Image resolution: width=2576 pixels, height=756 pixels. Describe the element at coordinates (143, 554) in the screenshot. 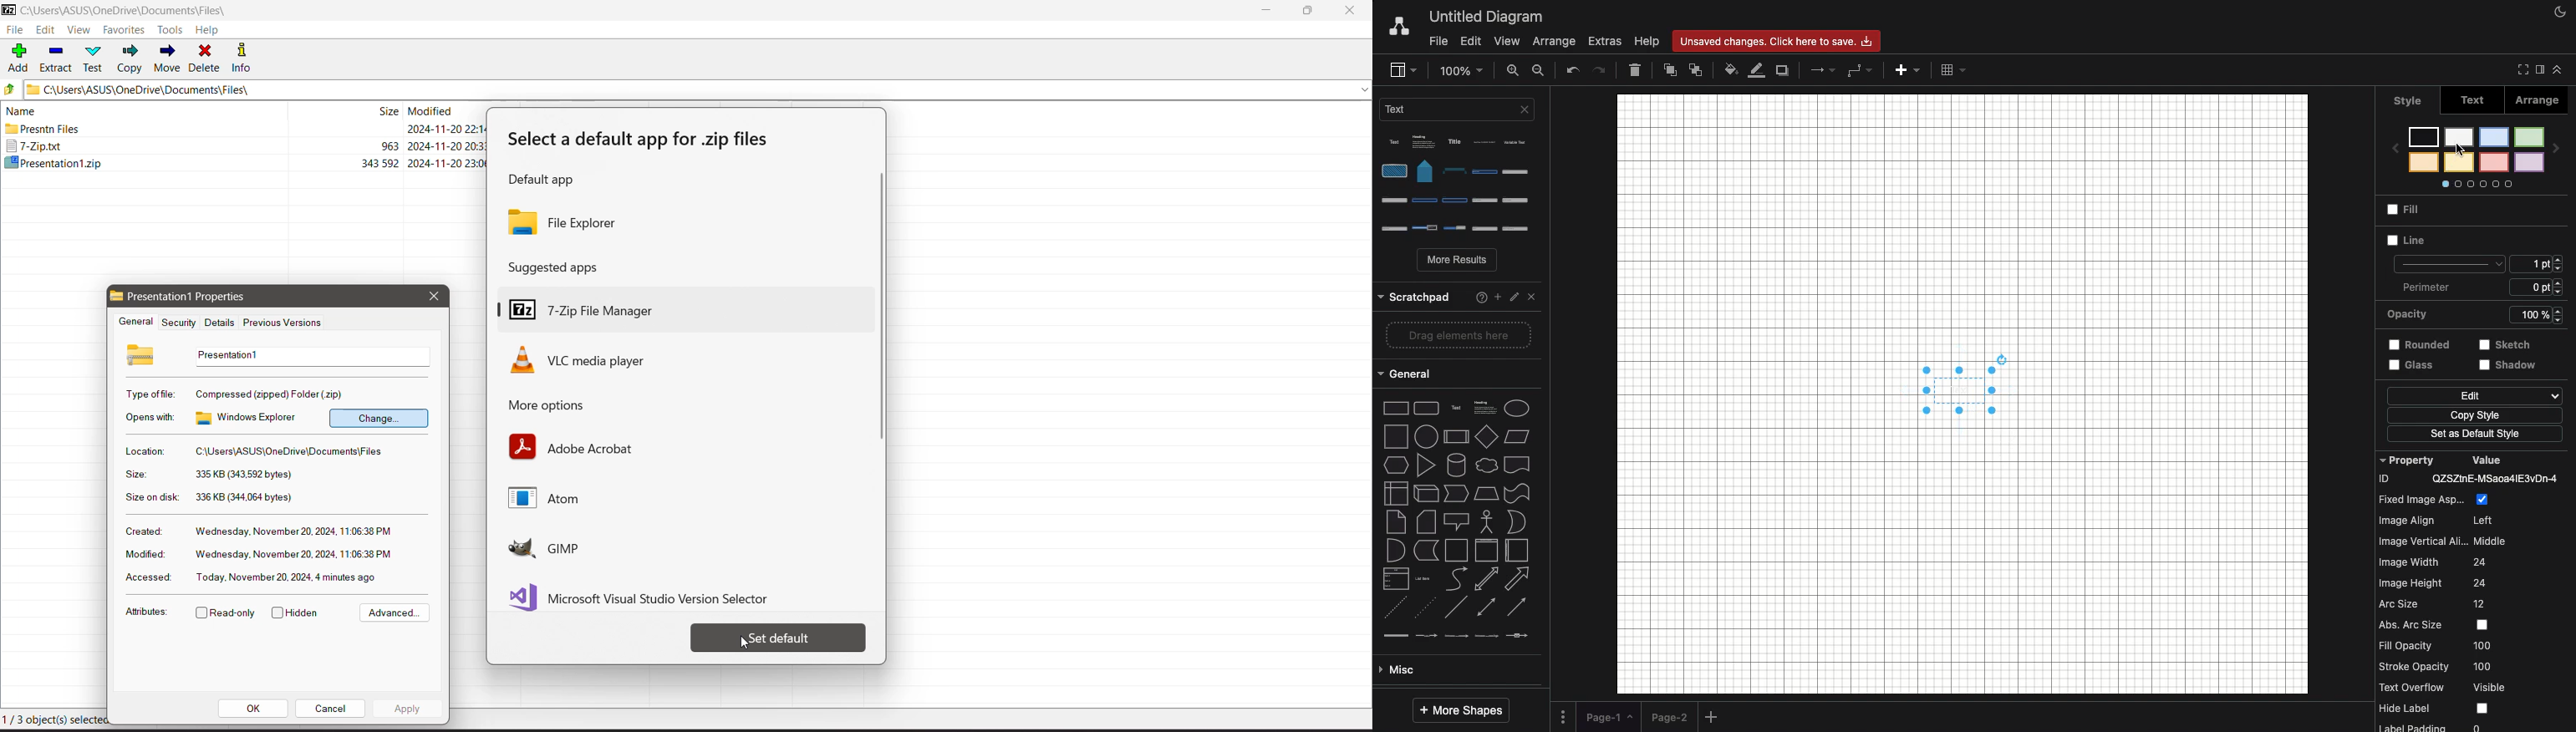

I see `Modified` at that location.